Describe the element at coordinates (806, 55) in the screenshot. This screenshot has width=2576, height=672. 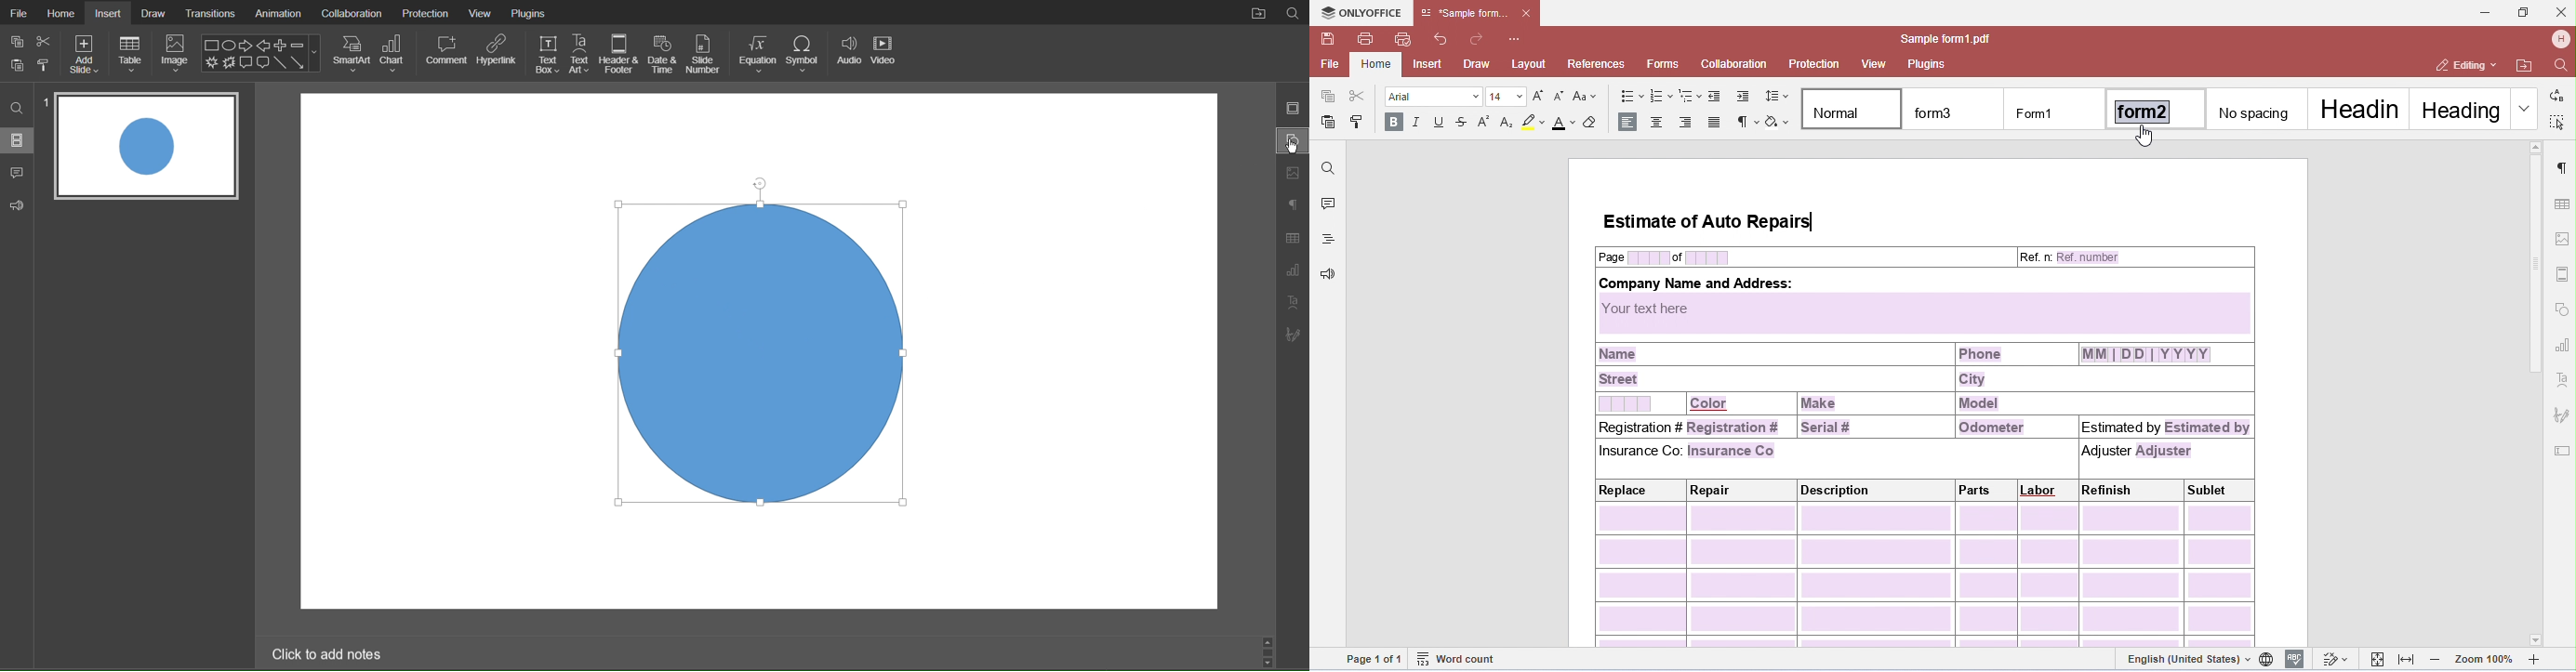
I see `Symbol` at that location.